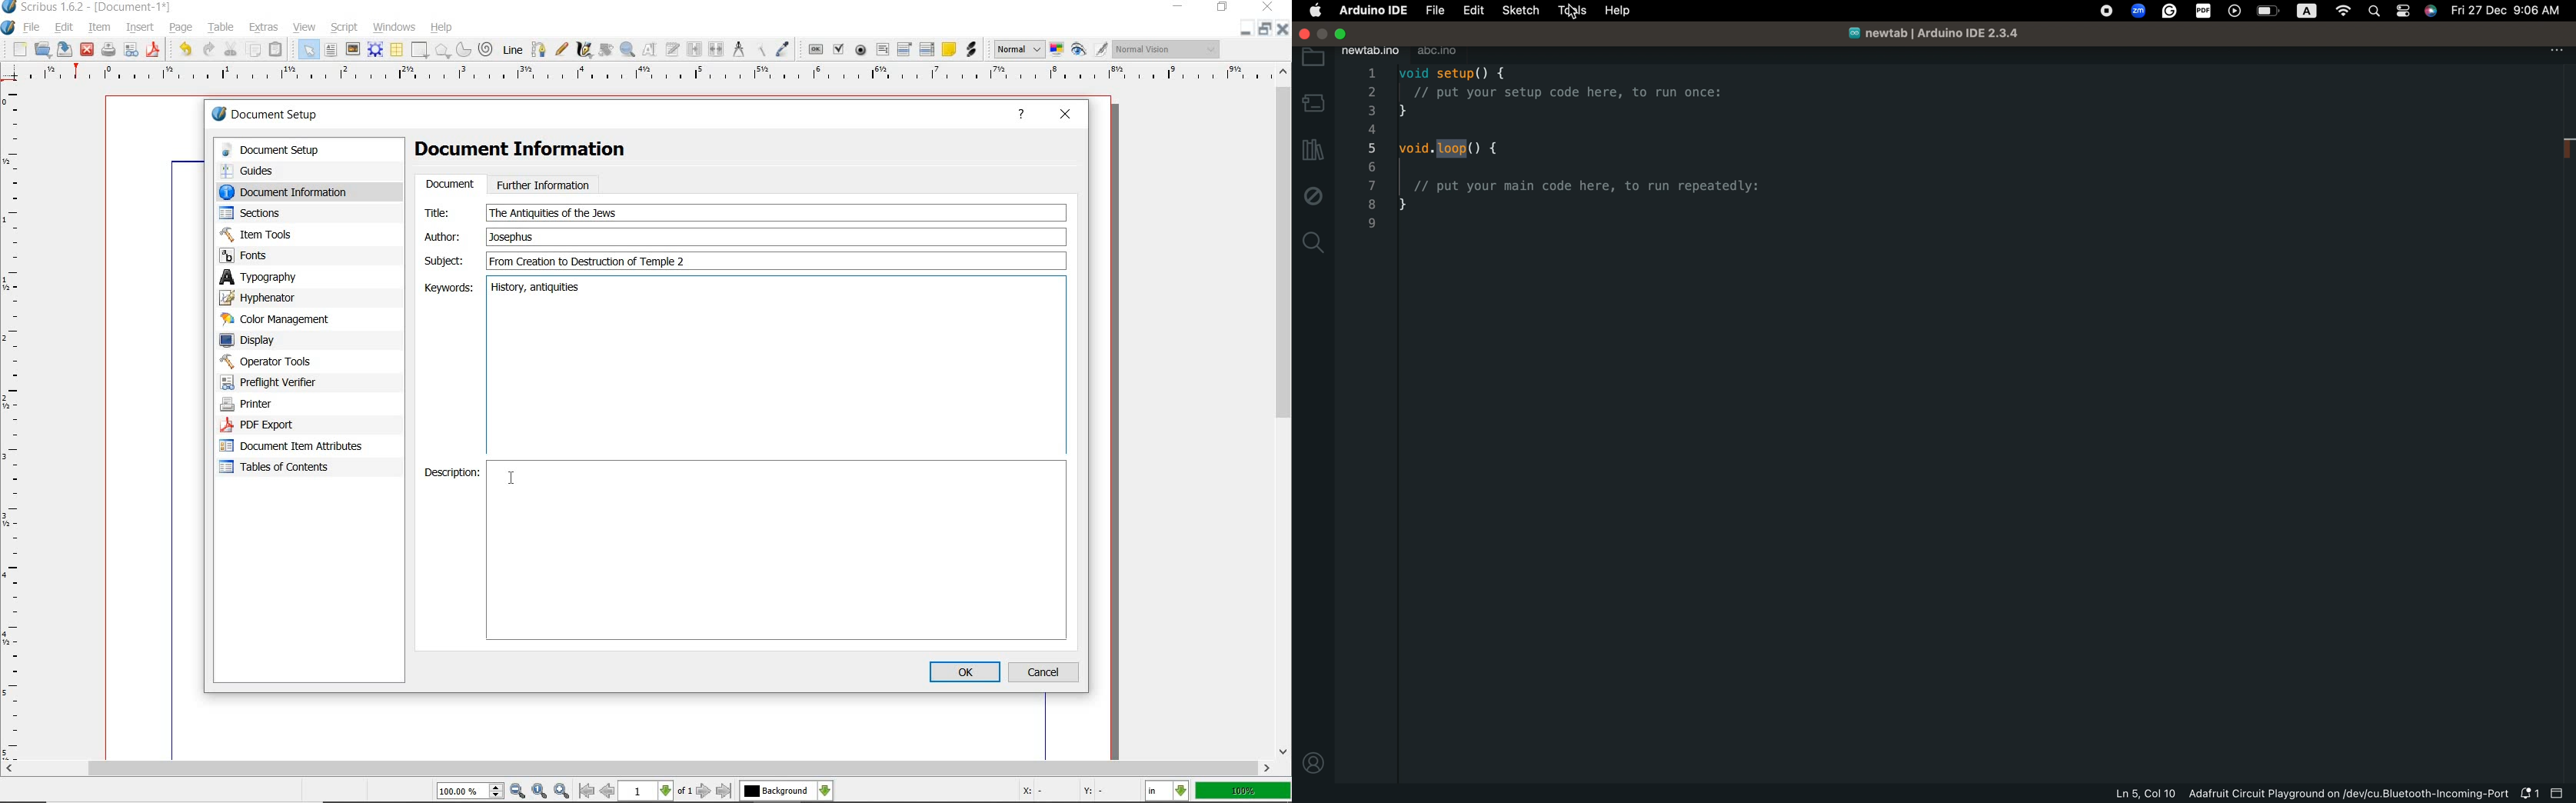 The height and width of the screenshot is (812, 2576). Describe the element at coordinates (32, 26) in the screenshot. I see `file` at that location.